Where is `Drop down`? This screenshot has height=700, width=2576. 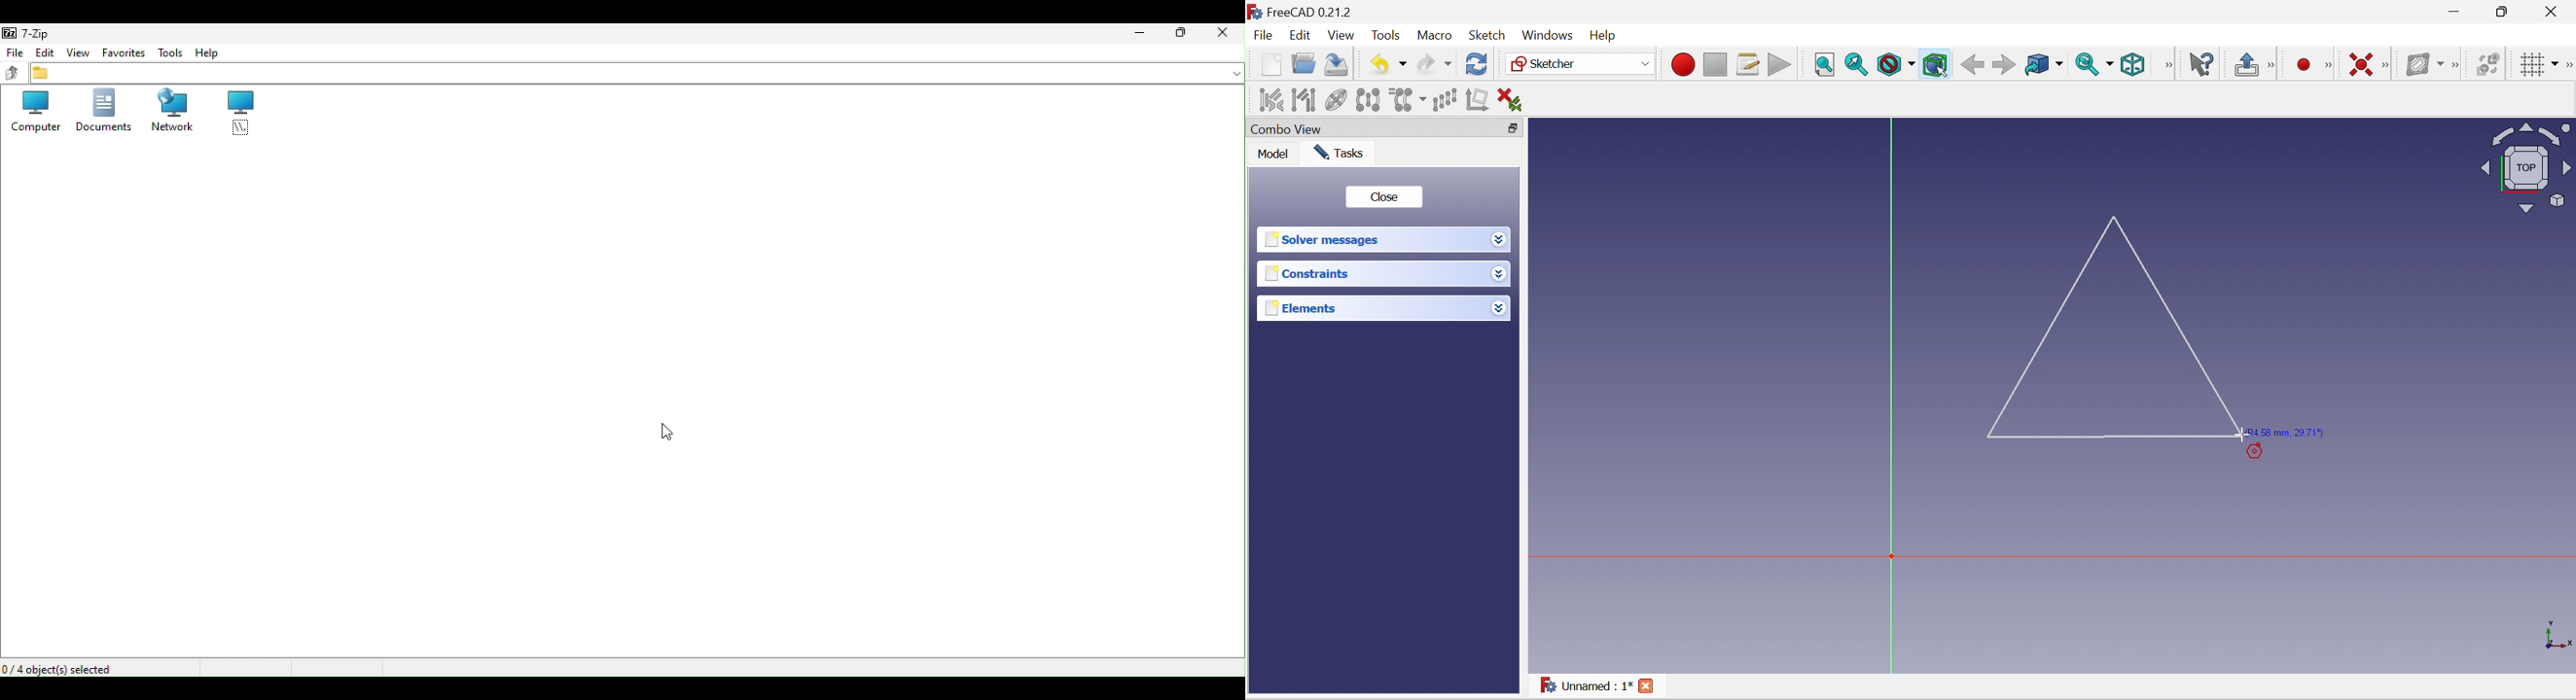 Drop down is located at coordinates (1500, 308).